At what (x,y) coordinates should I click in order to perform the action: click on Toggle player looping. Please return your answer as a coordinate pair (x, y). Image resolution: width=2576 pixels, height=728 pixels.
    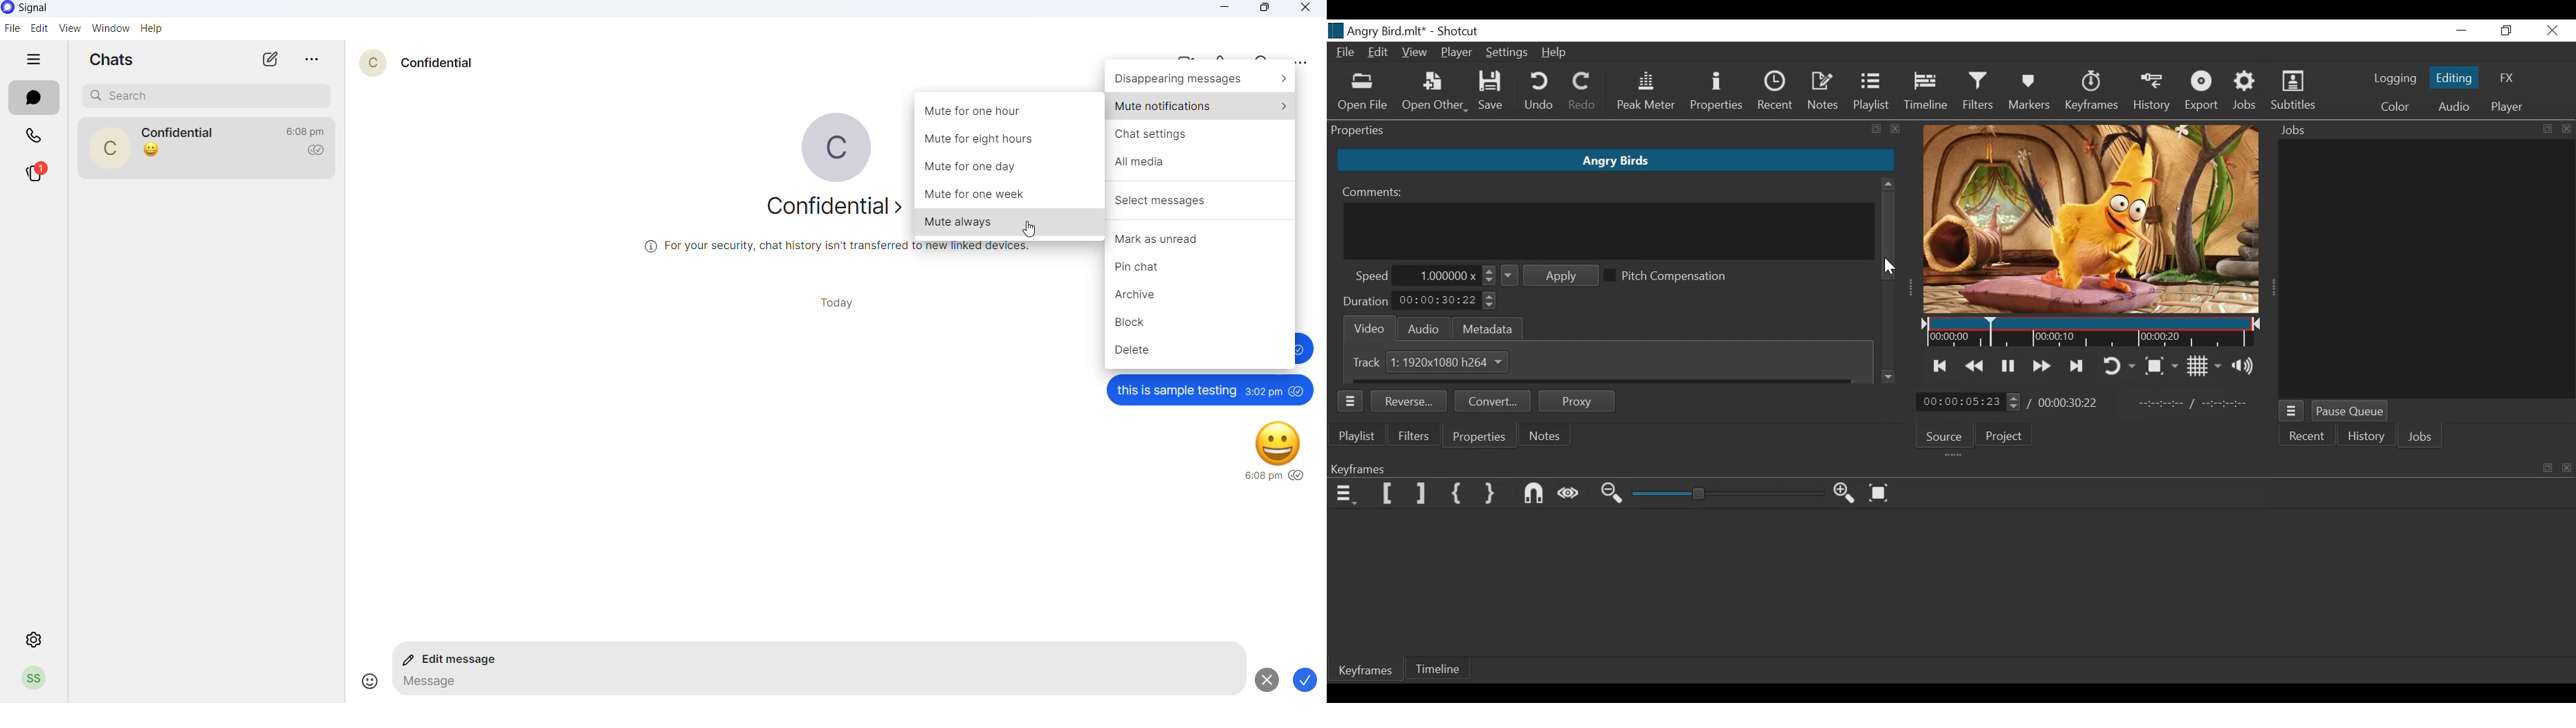
    Looking at the image, I should click on (2121, 365).